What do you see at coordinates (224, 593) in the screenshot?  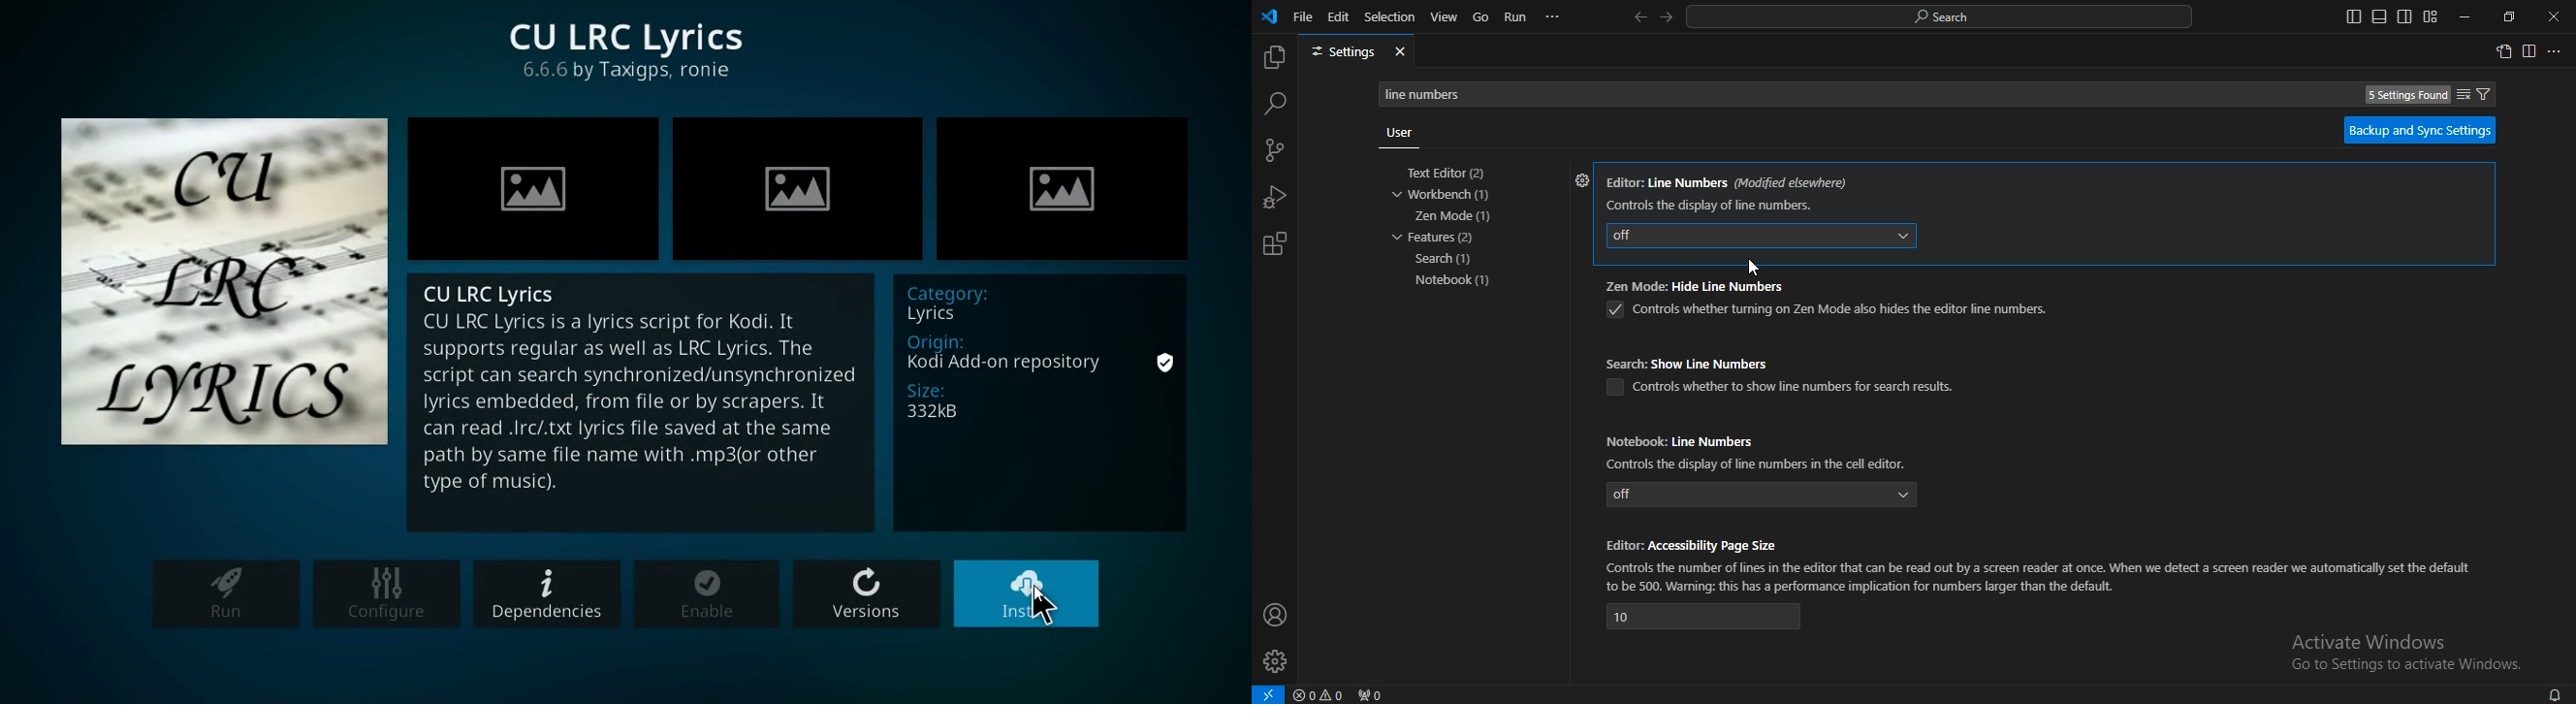 I see `run` at bounding box center [224, 593].